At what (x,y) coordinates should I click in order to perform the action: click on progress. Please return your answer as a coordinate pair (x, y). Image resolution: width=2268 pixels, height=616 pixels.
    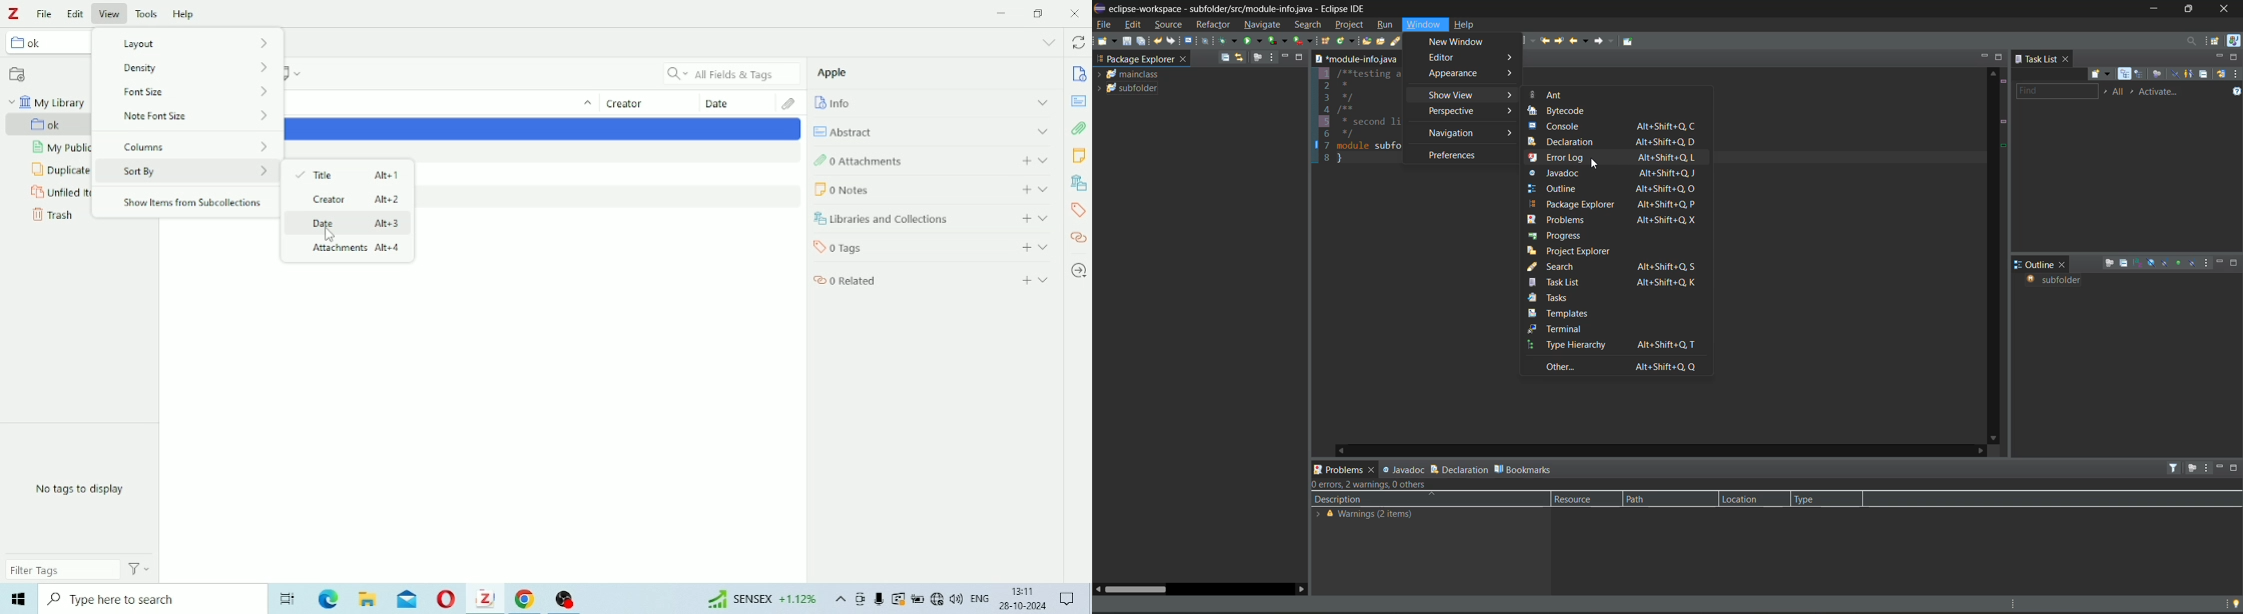
    Looking at the image, I should click on (1558, 234).